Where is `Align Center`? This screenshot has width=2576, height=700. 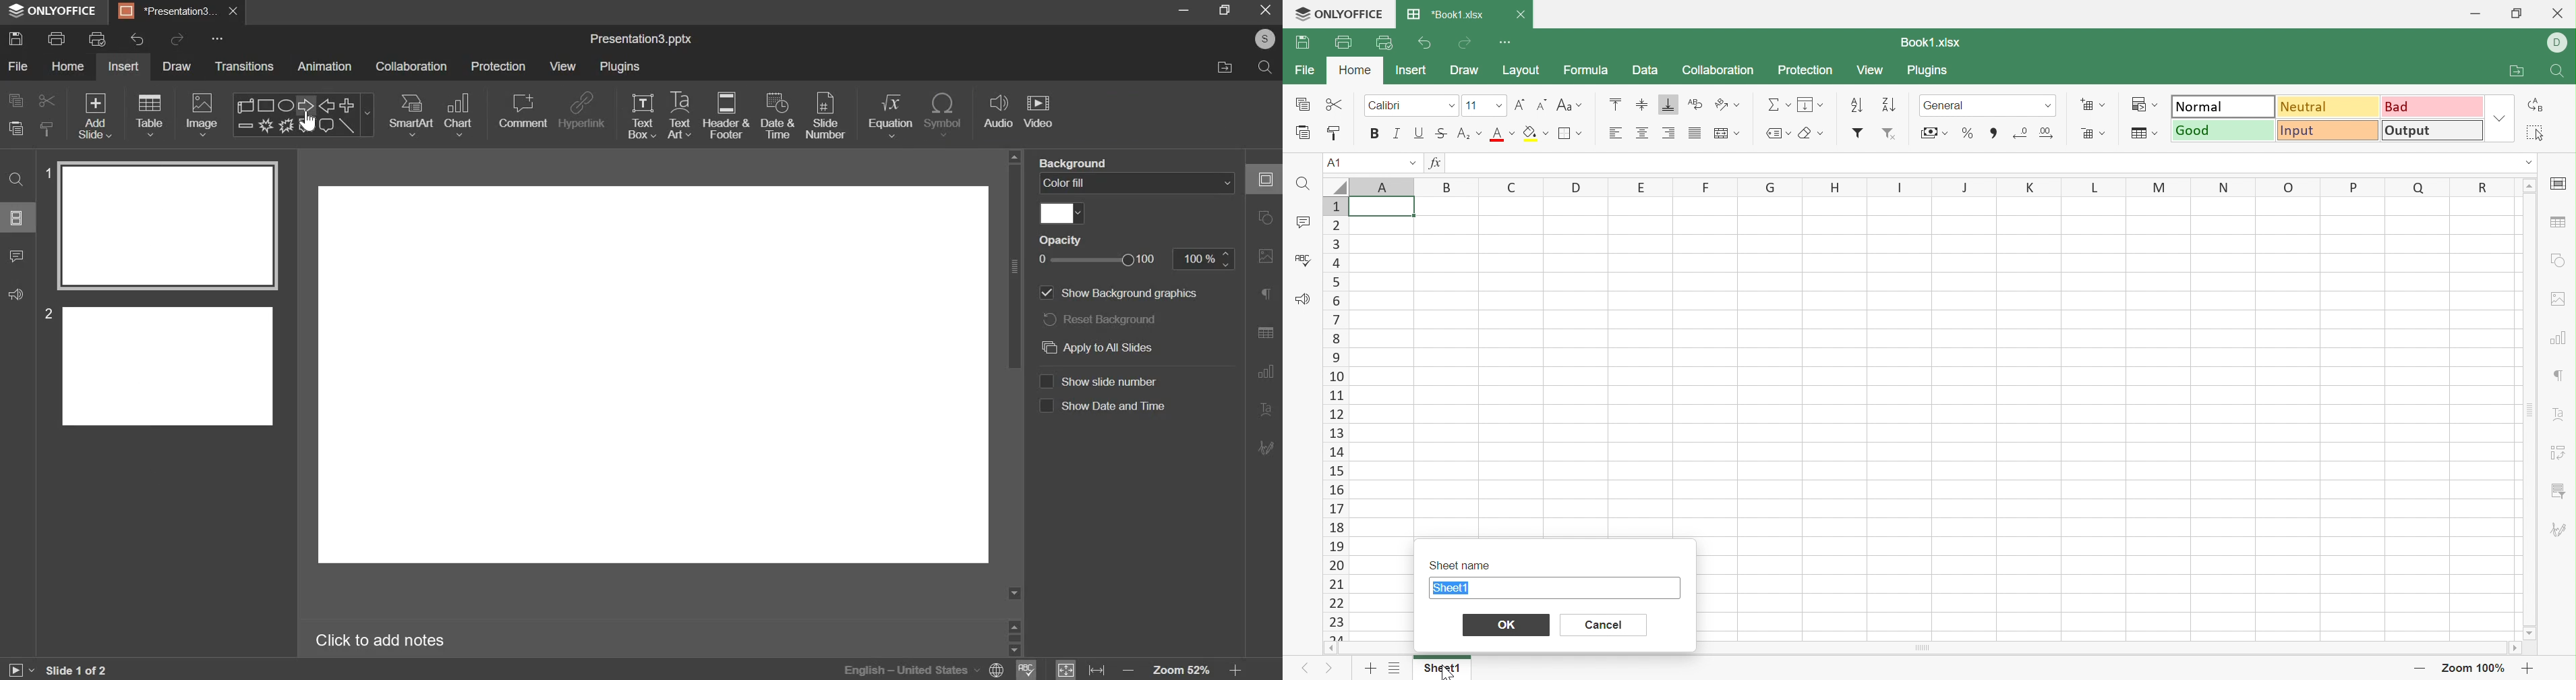
Align Center is located at coordinates (1644, 133).